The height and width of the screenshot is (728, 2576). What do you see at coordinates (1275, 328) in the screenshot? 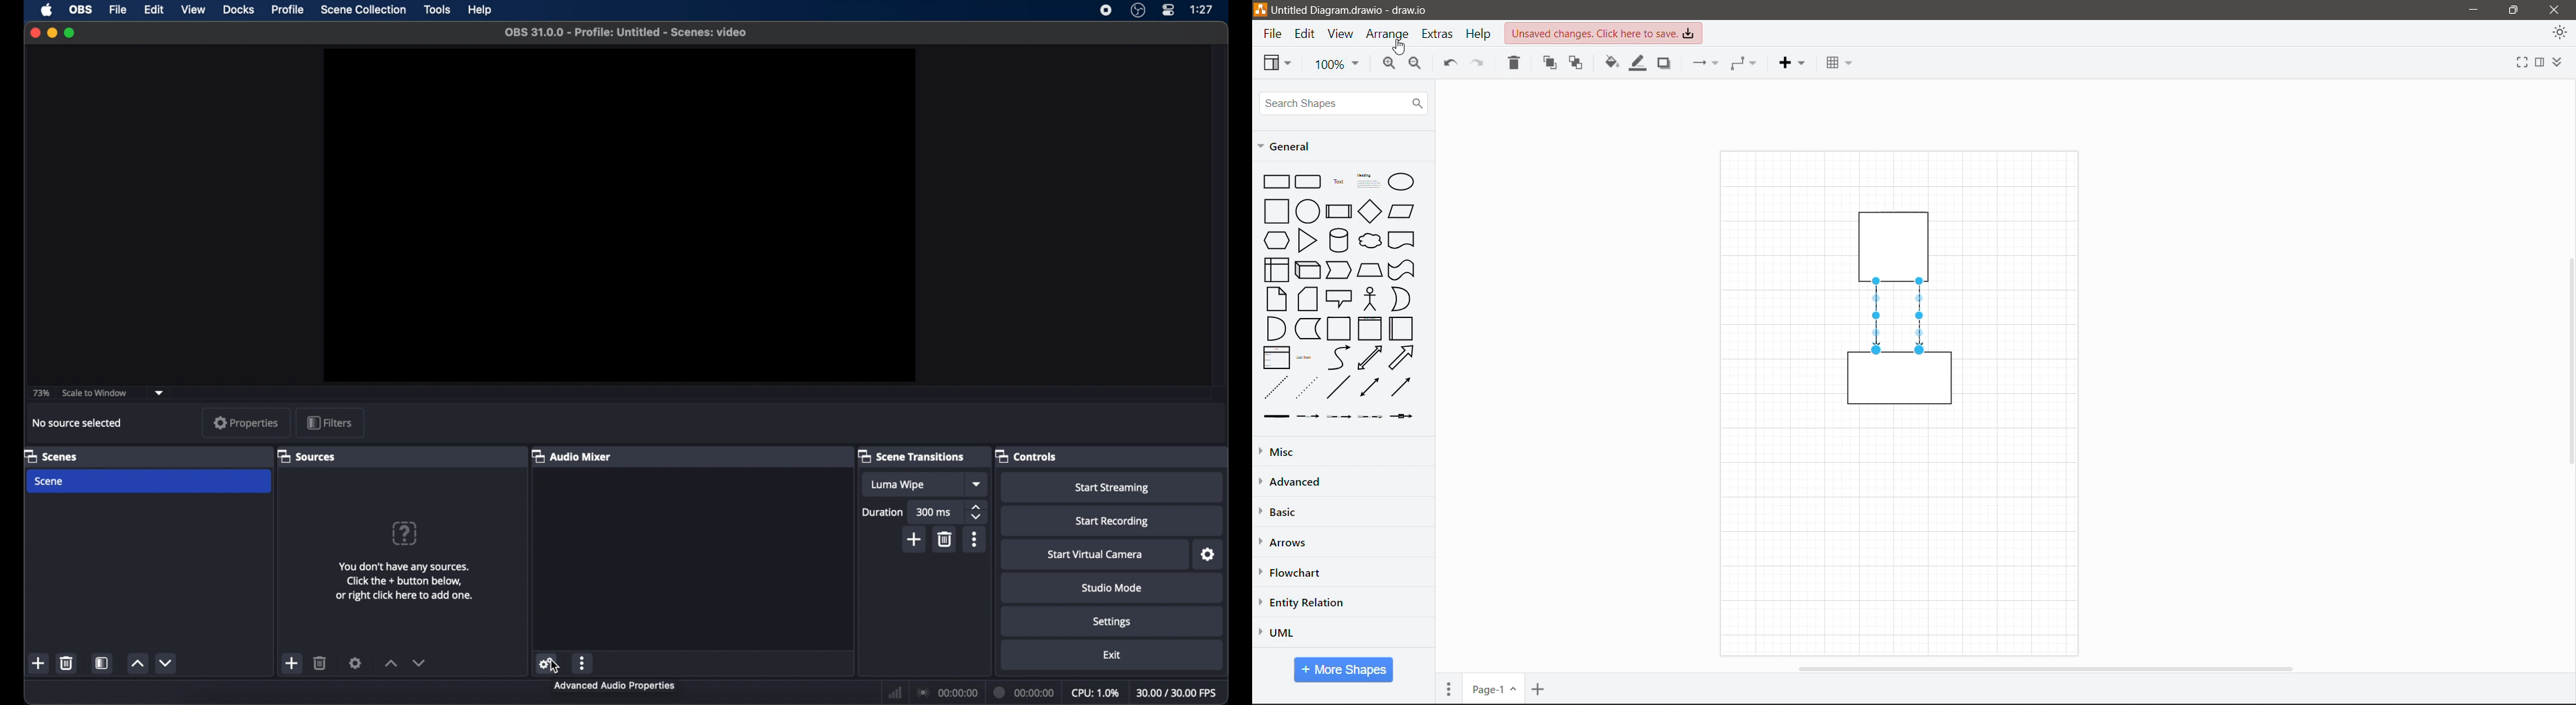
I see `And` at bounding box center [1275, 328].